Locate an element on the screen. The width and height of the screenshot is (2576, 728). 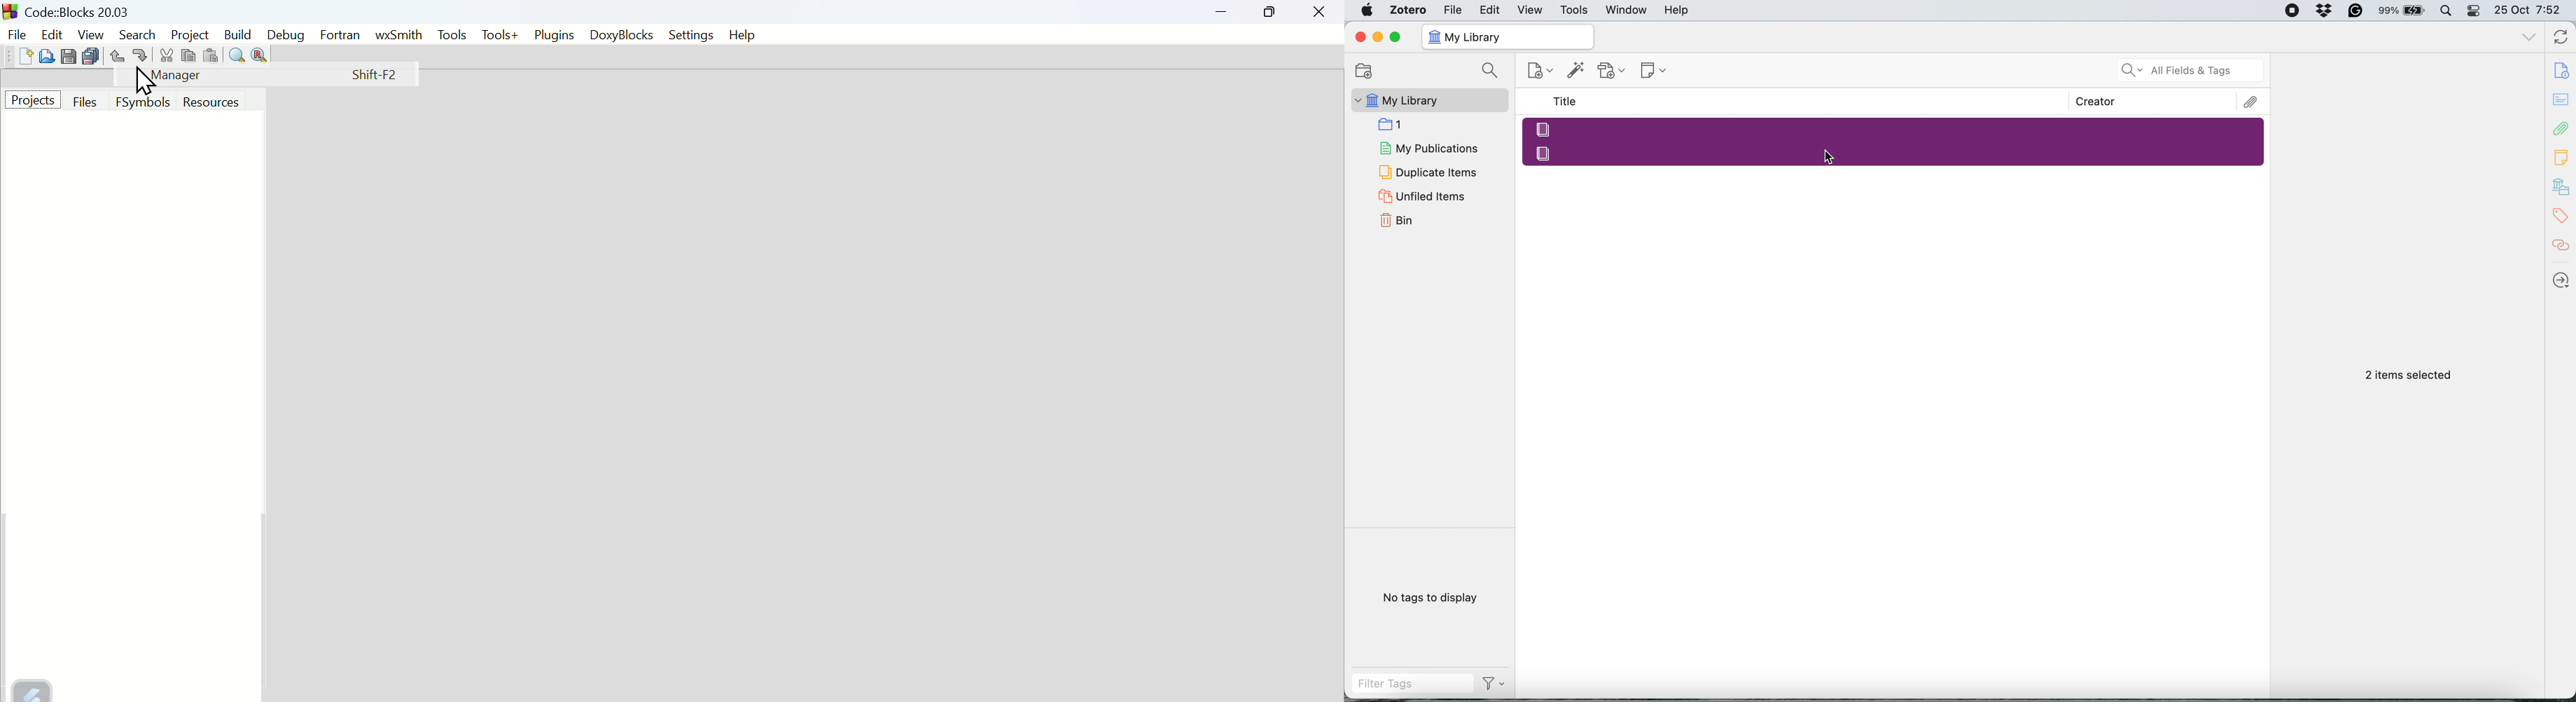
Tools+ is located at coordinates (500, 36).